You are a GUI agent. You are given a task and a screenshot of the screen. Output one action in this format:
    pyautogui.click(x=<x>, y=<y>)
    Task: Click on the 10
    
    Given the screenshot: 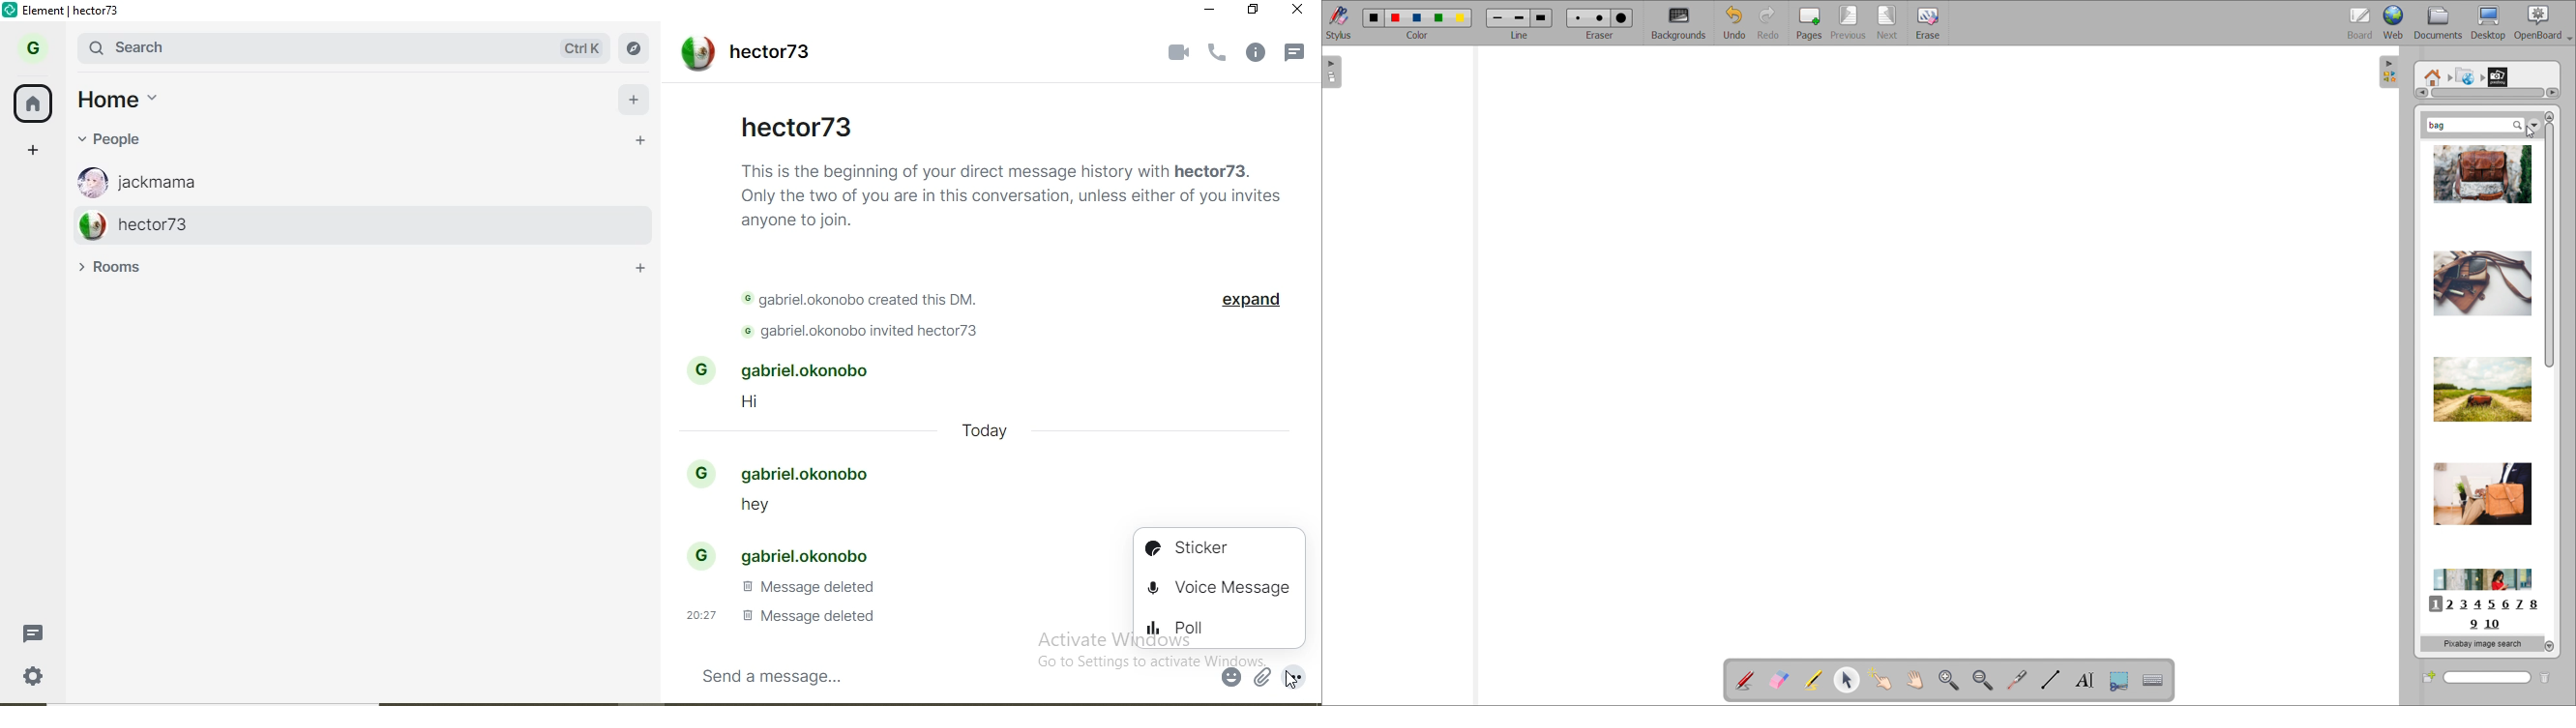 What is the action you would take?
    pyautogui.click(x=2494, y=624)
    